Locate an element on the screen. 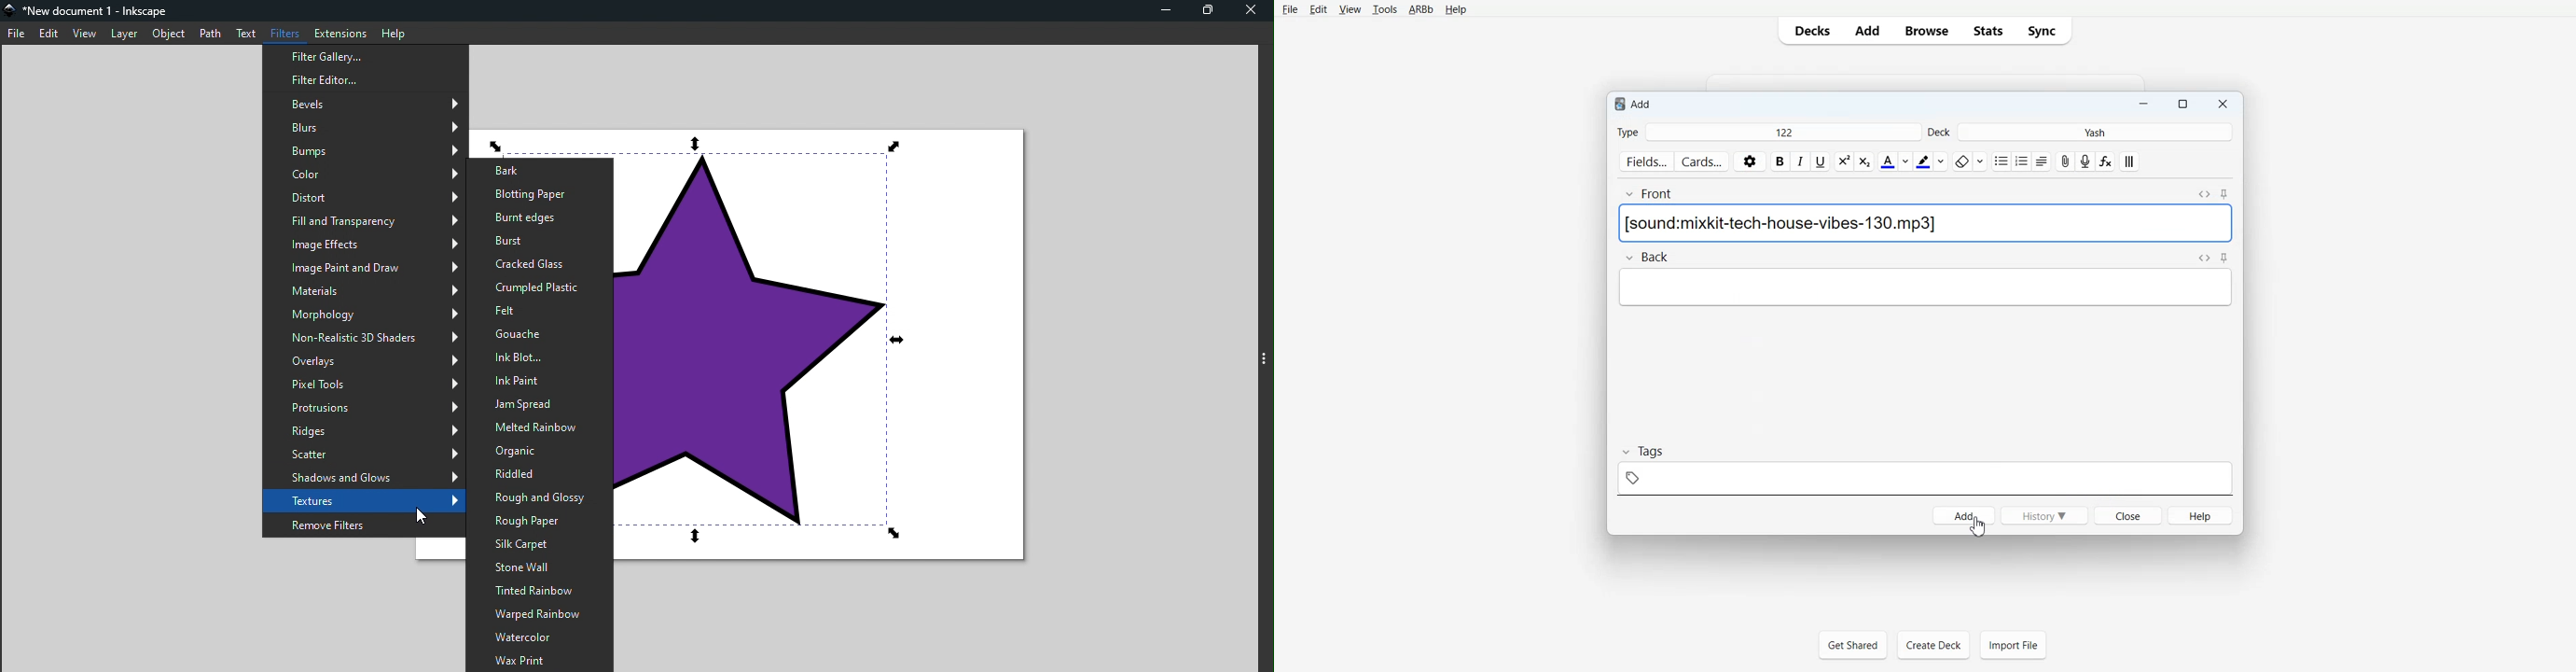  tags is located at coordinates (1658, 453).